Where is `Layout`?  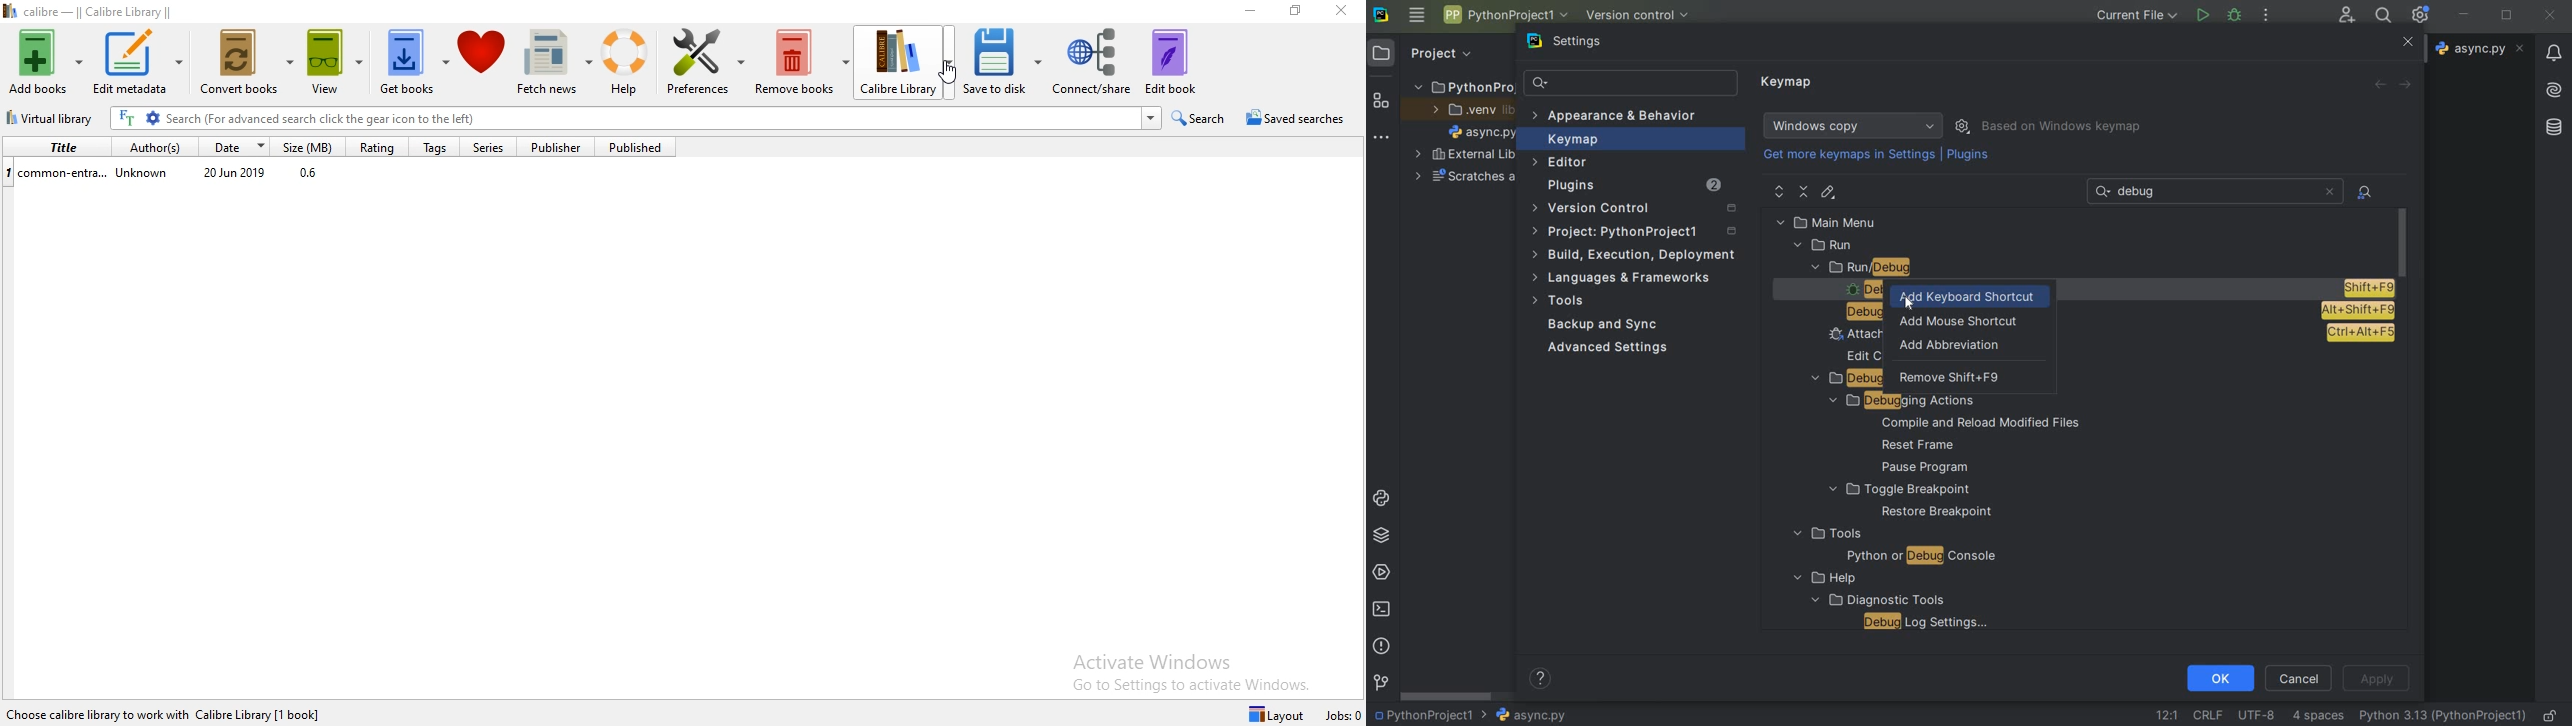 Layout is located at coordinates (1280, 713).